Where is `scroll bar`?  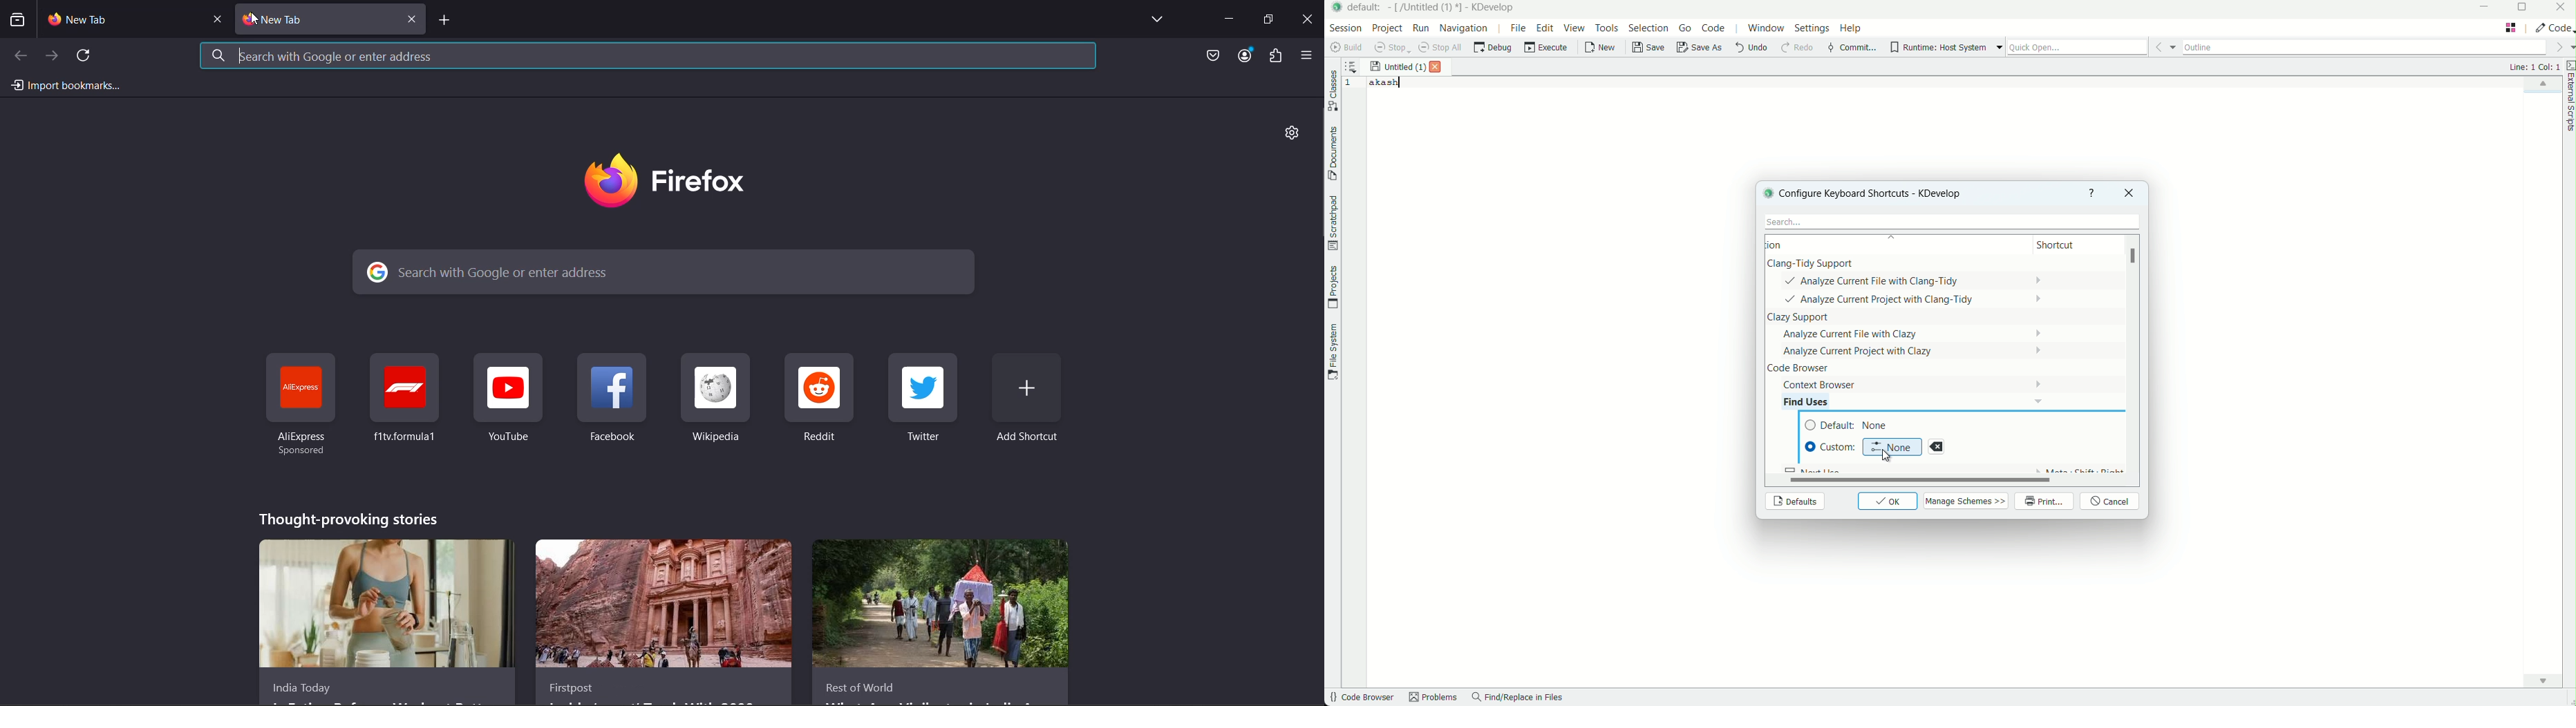
scroll bar is located at coordinates (1320, 171).